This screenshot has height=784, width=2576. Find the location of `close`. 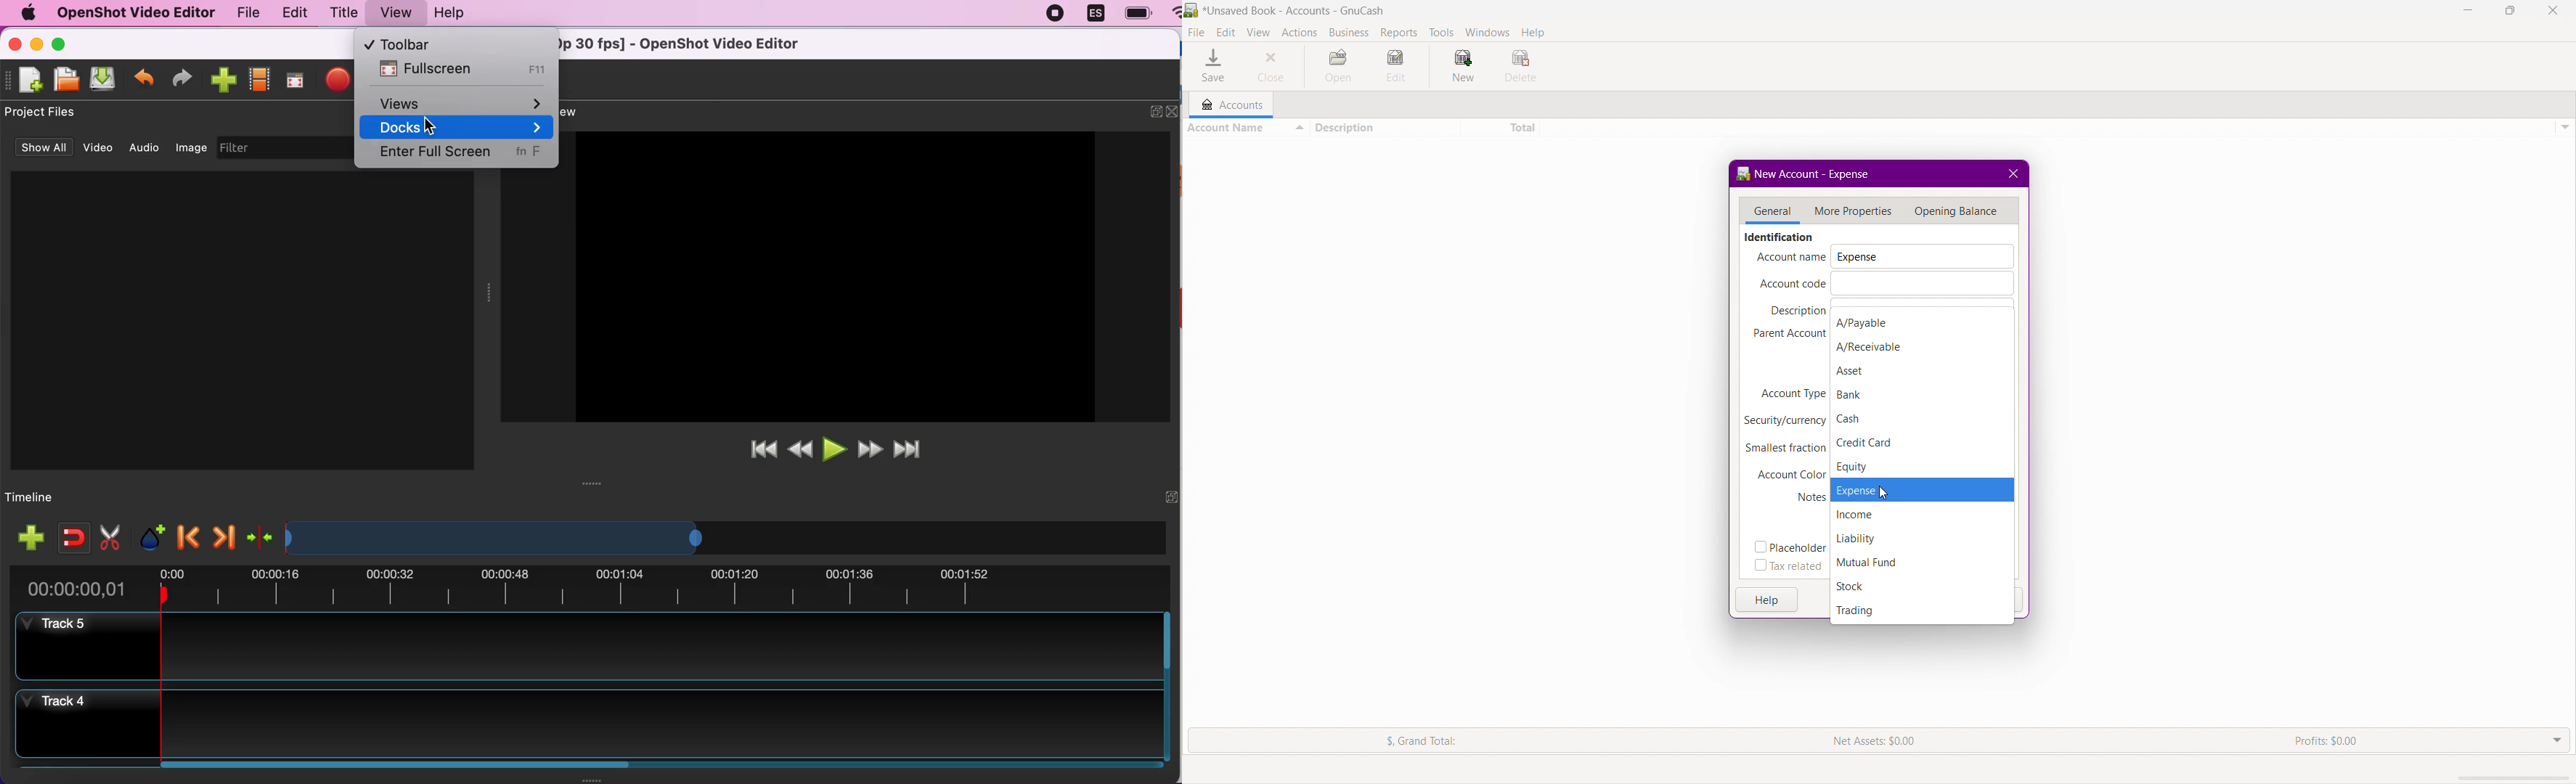

close is located at coordinates (2015, 171).